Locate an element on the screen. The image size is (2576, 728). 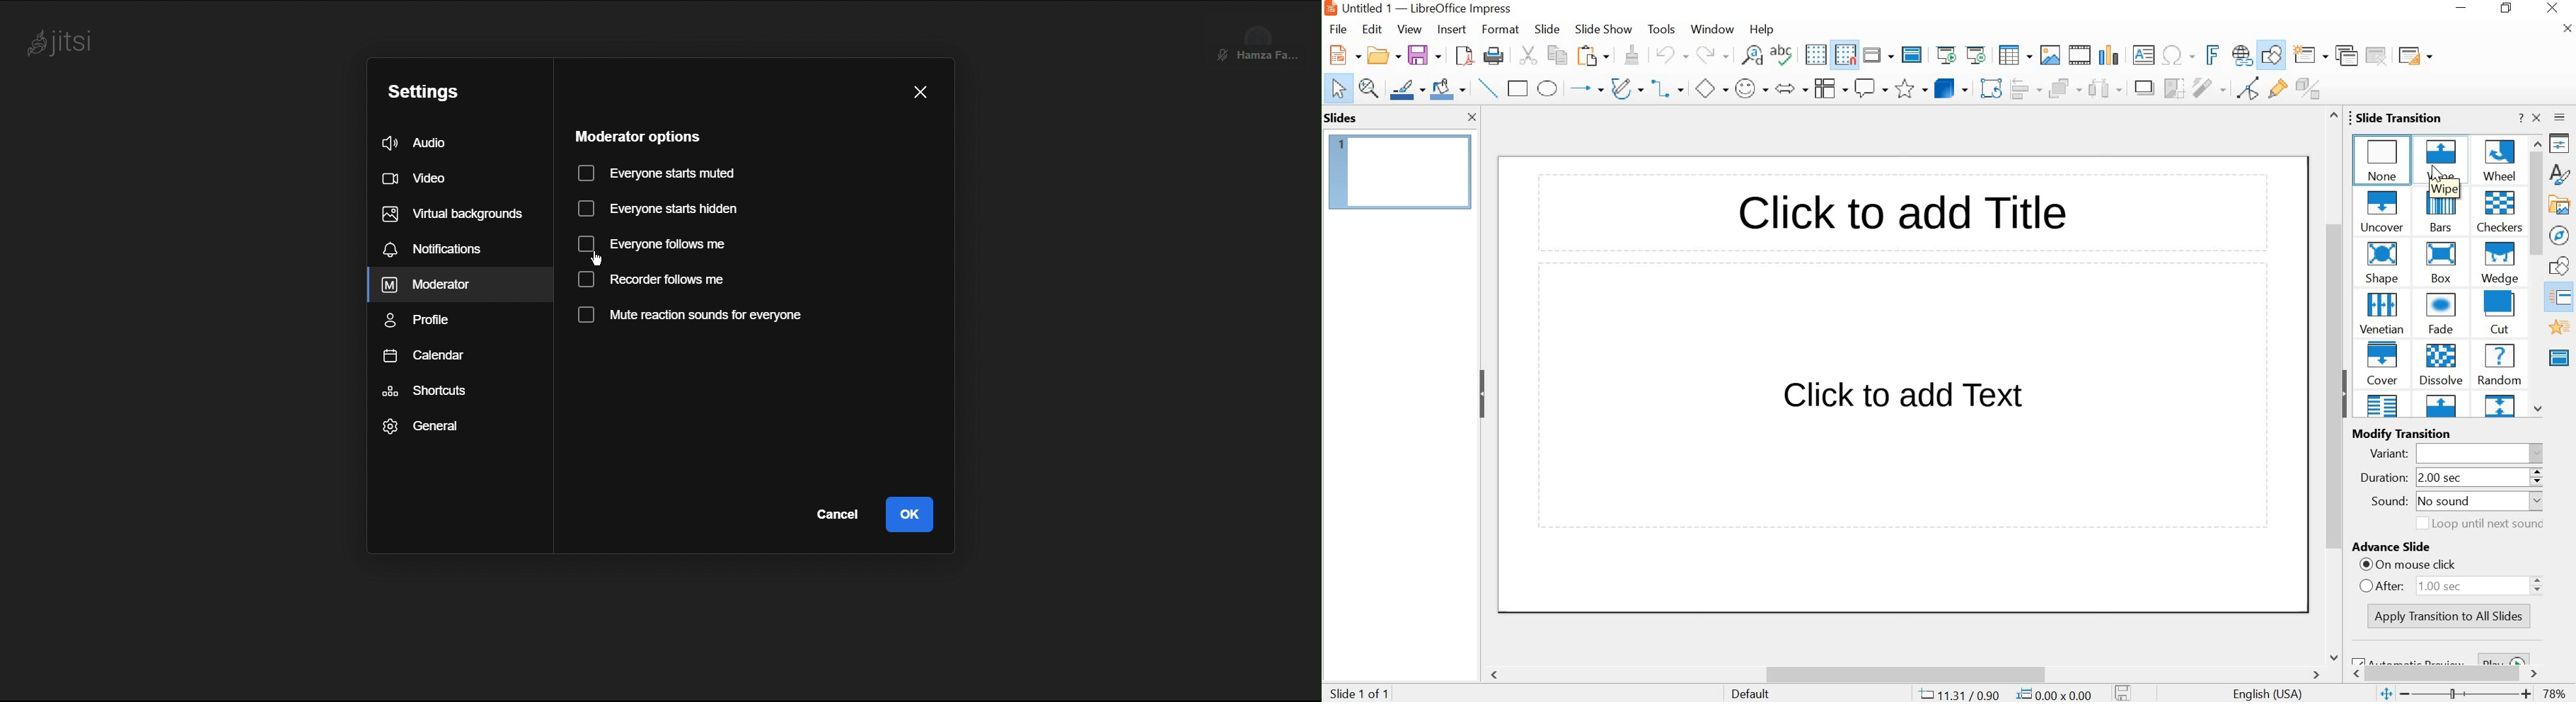
MINIMIZE is located at coordinates (2463, 8).